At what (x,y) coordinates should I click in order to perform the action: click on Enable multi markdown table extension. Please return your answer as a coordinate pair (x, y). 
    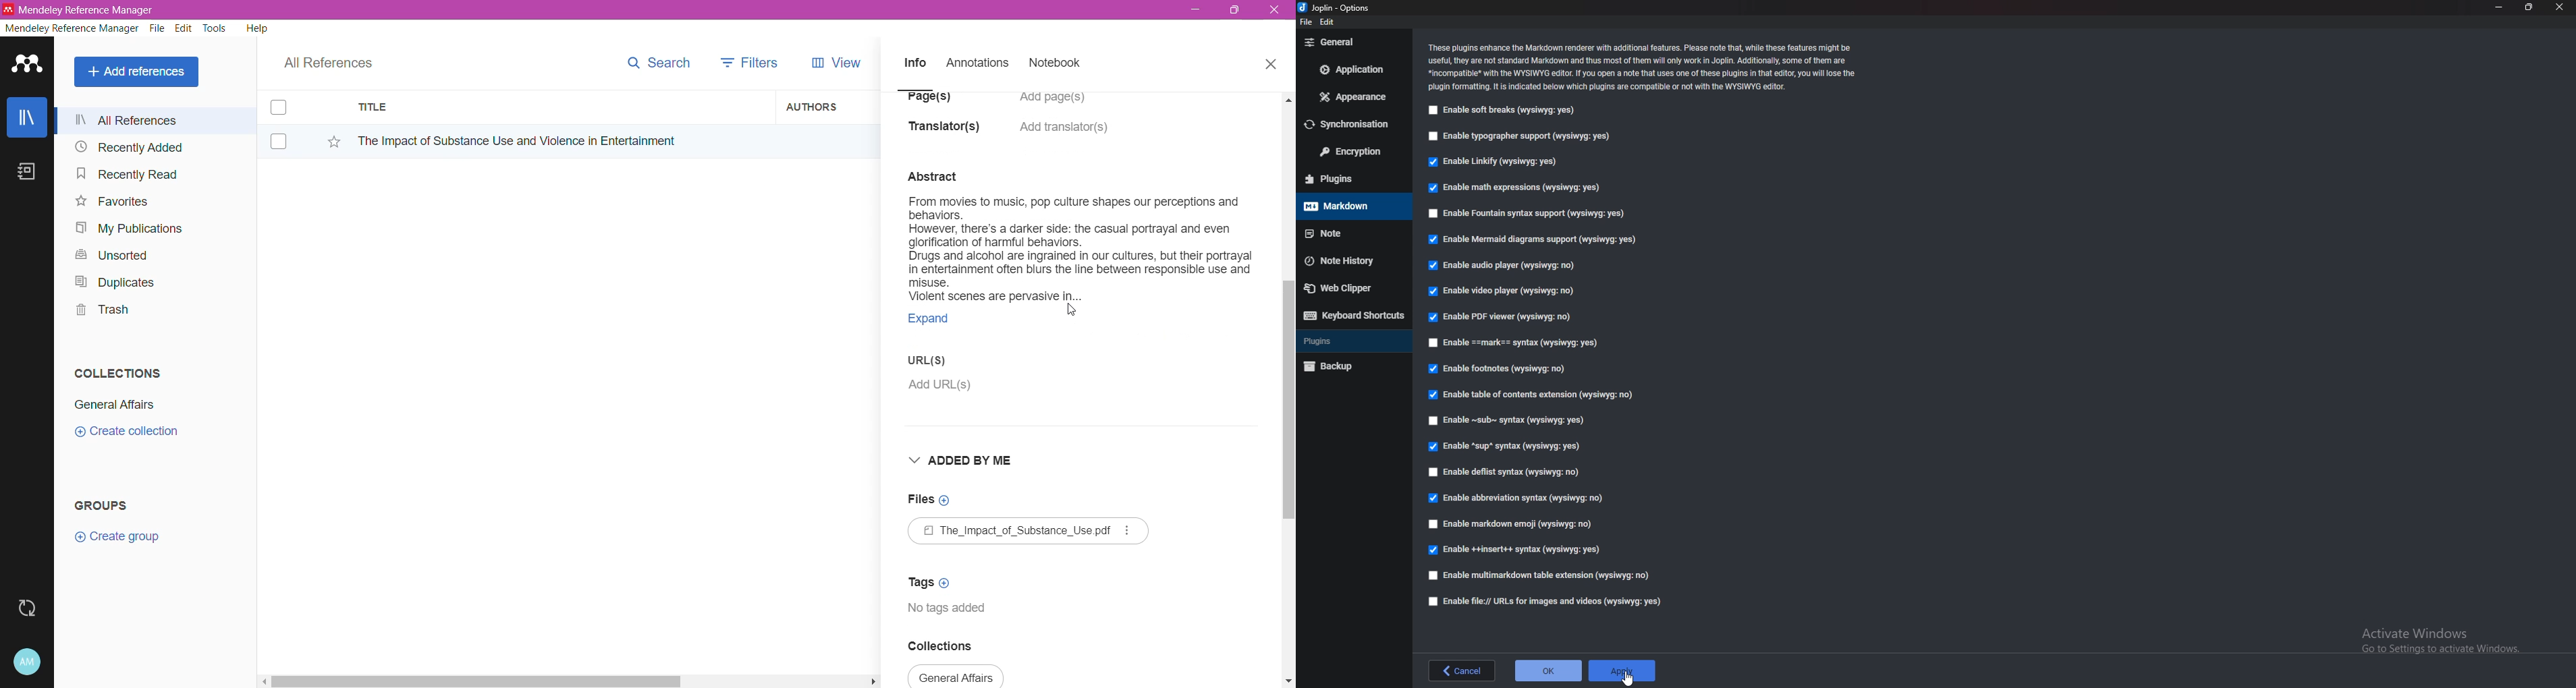
    Looking at the image, I should click on (1544, 575).